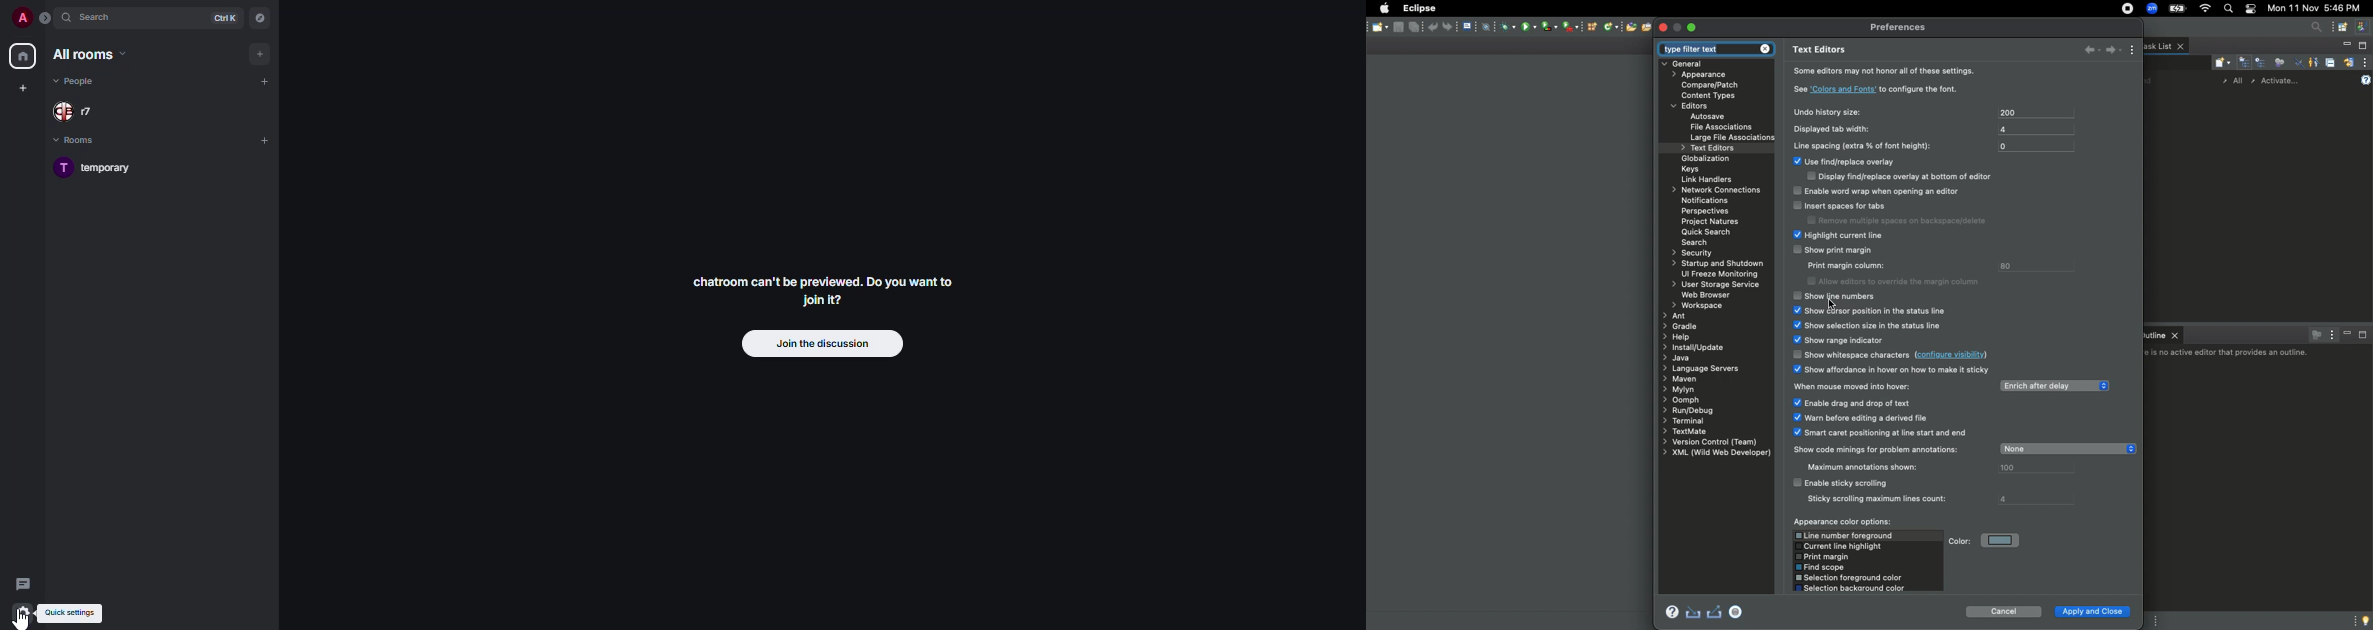 The width and height of the screenshot is (2380, 644). Describe the element at coordinates (1715, 84) in the screenshot. I see `Compare patch` at that location.